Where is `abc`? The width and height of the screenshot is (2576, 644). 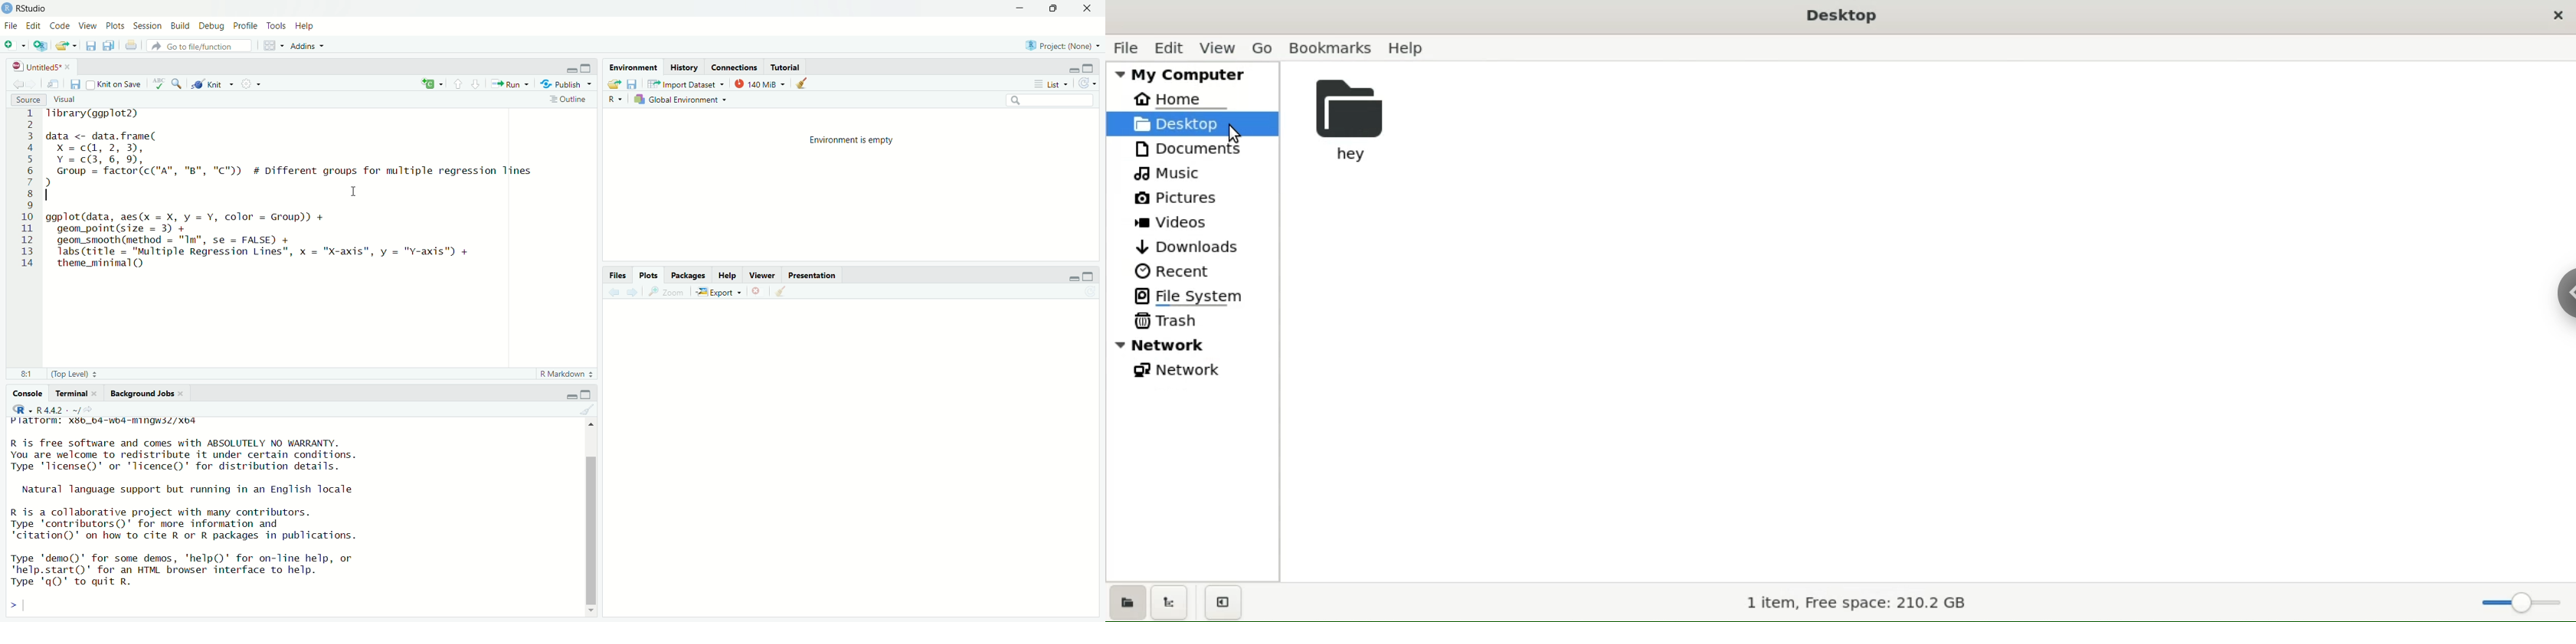 abc is located at coordinates (157, 84).